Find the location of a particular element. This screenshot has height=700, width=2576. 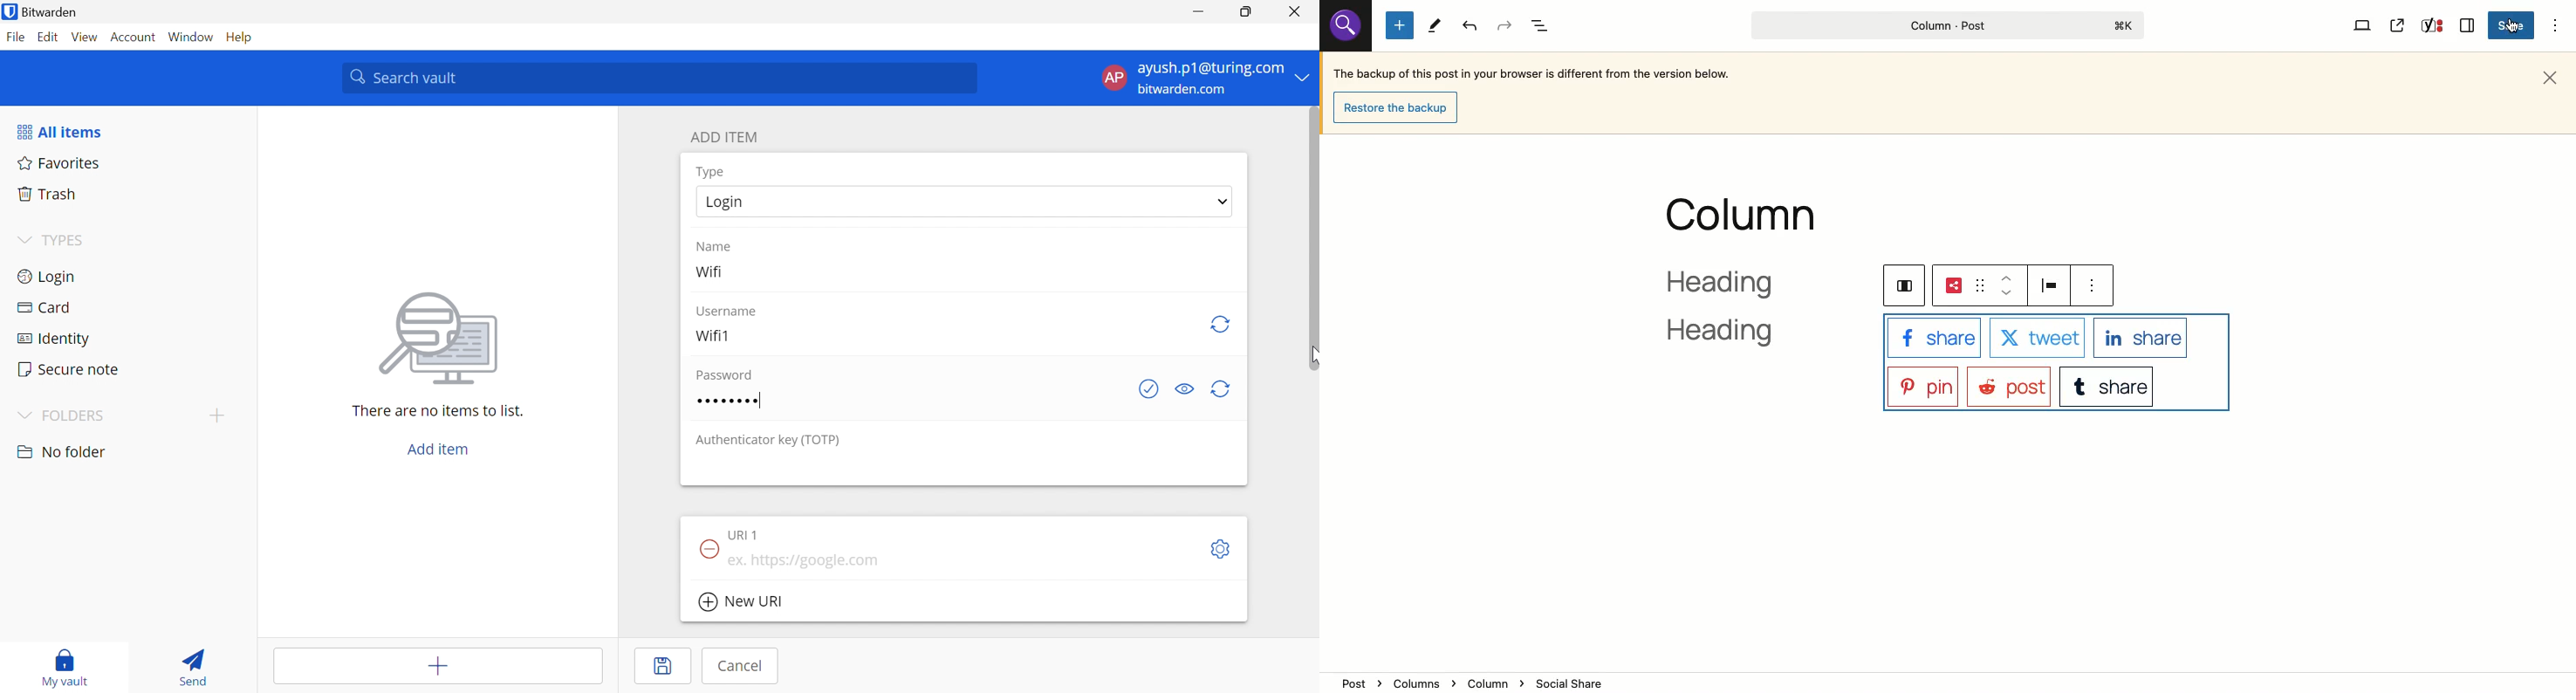

column is located at coordinates (1744, 215).